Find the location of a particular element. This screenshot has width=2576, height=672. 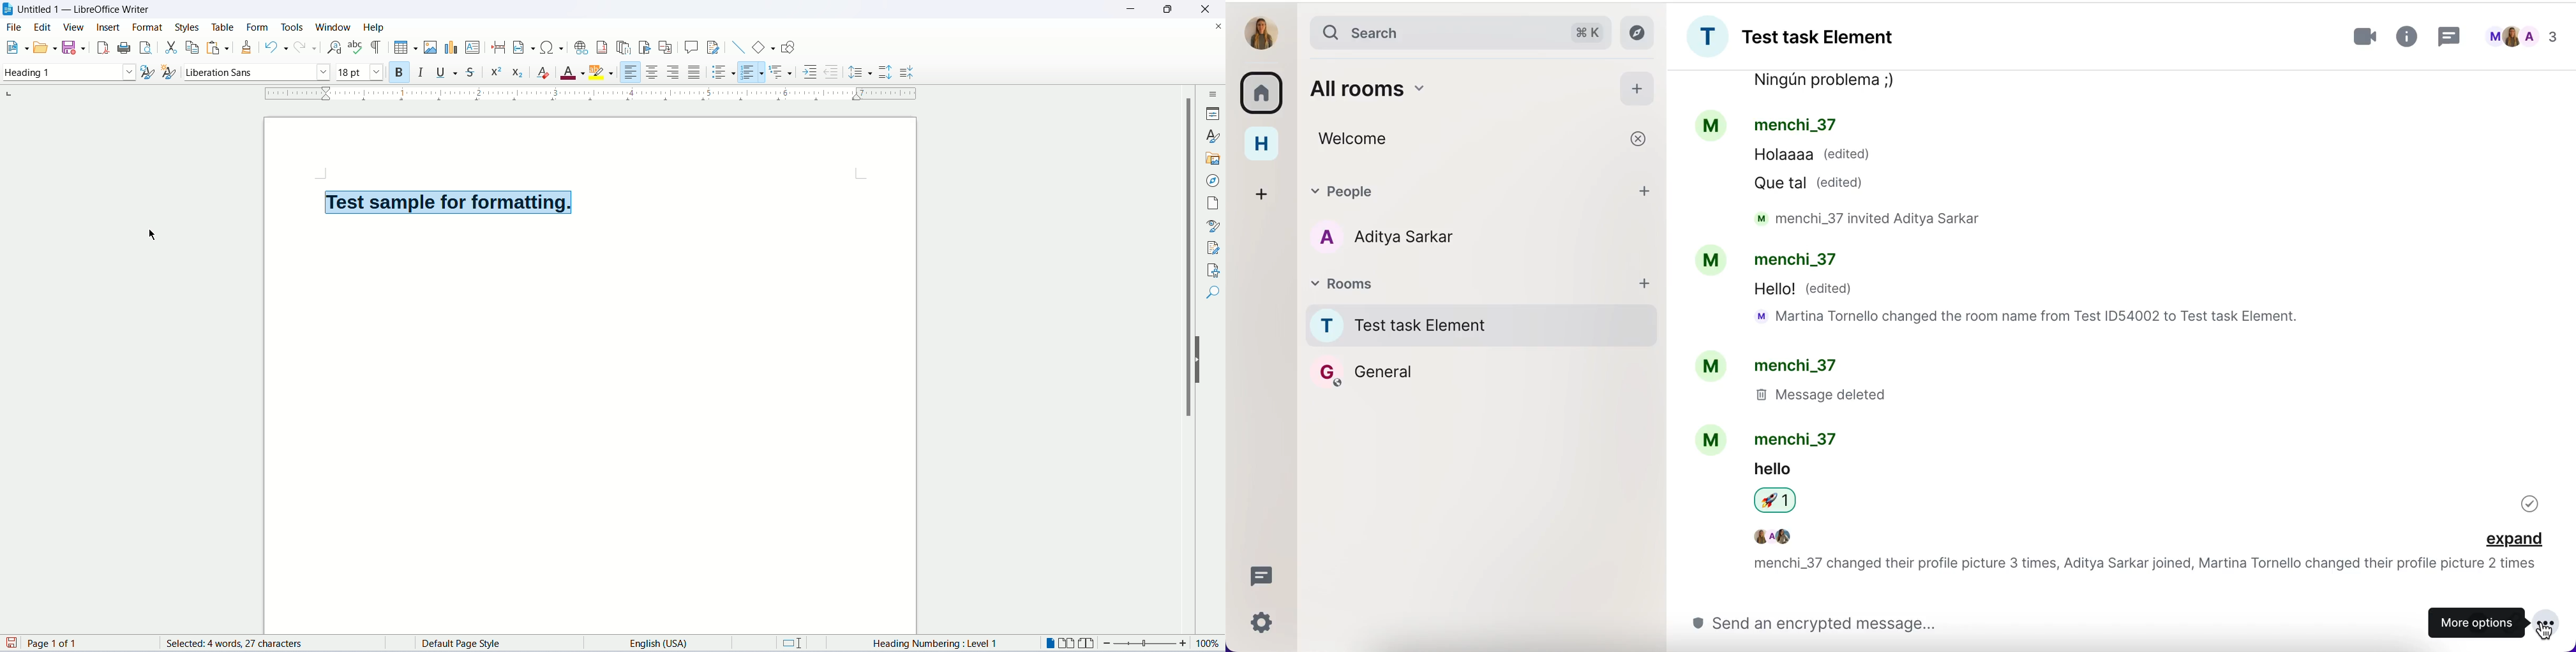

insert comment is located at coordinates (691, 46).